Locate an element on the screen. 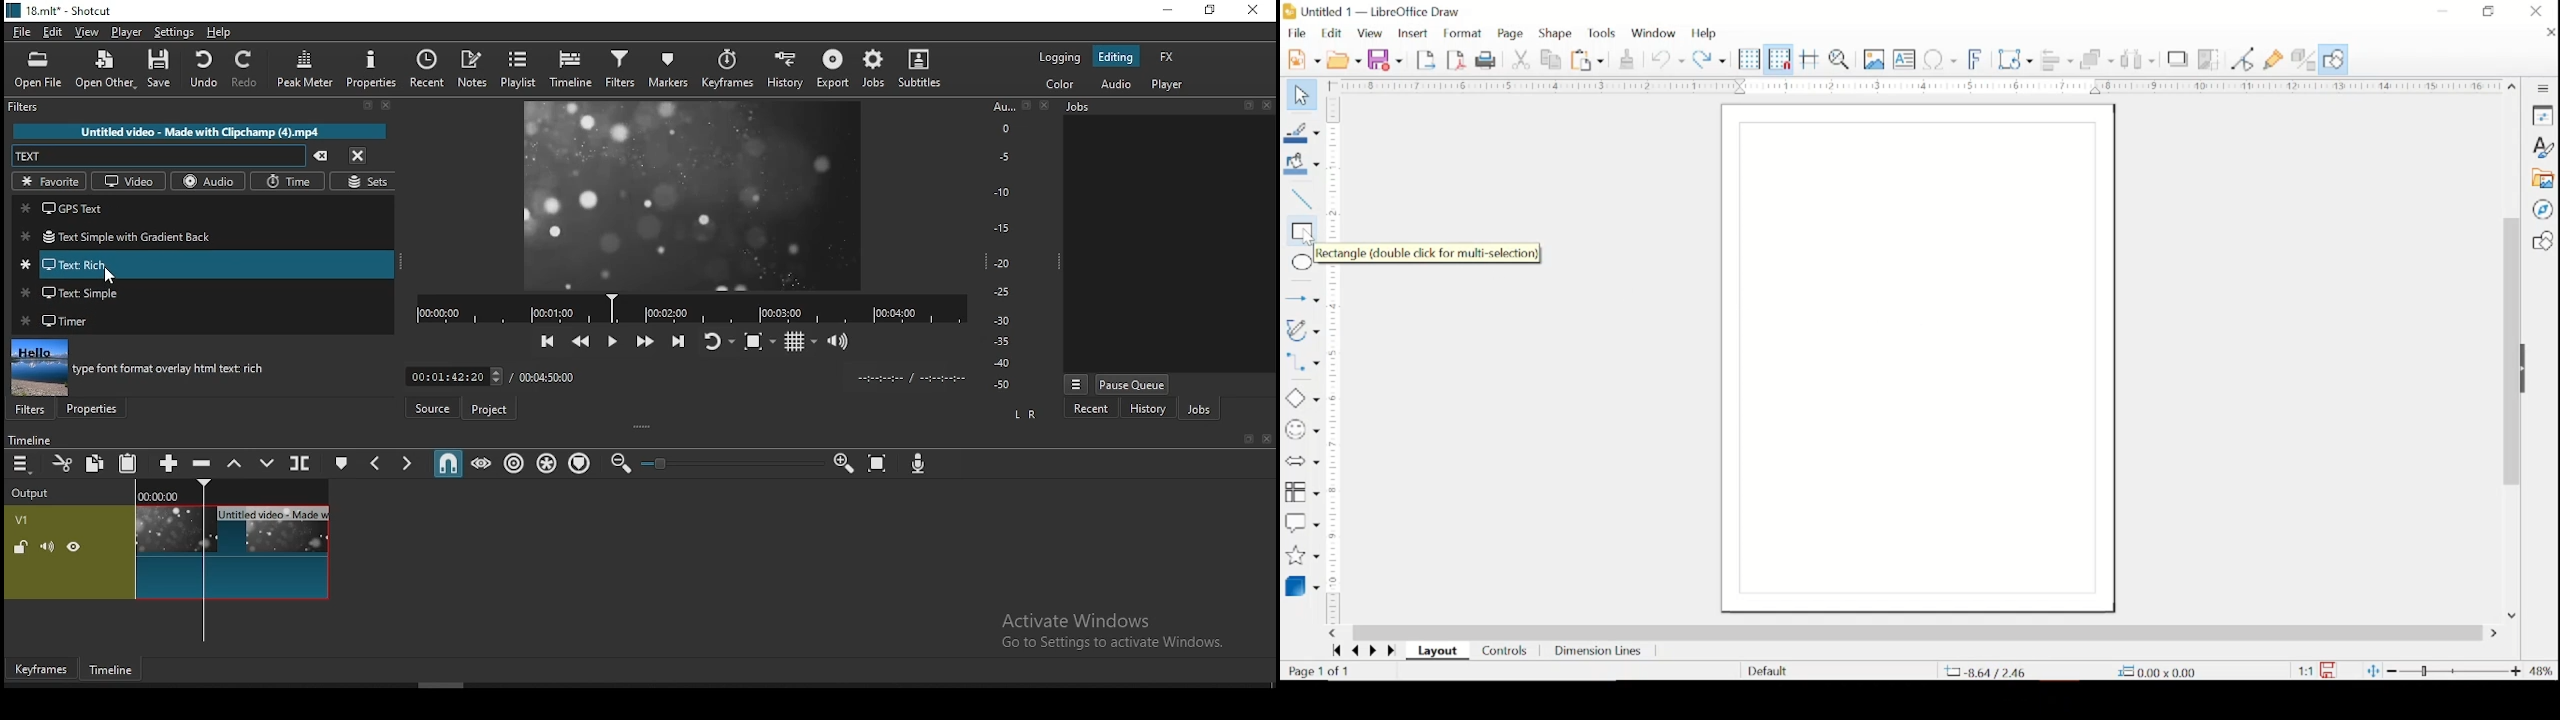 This screenshot has height=728, width=2576. insert line is located at coordinates (1300, 200).